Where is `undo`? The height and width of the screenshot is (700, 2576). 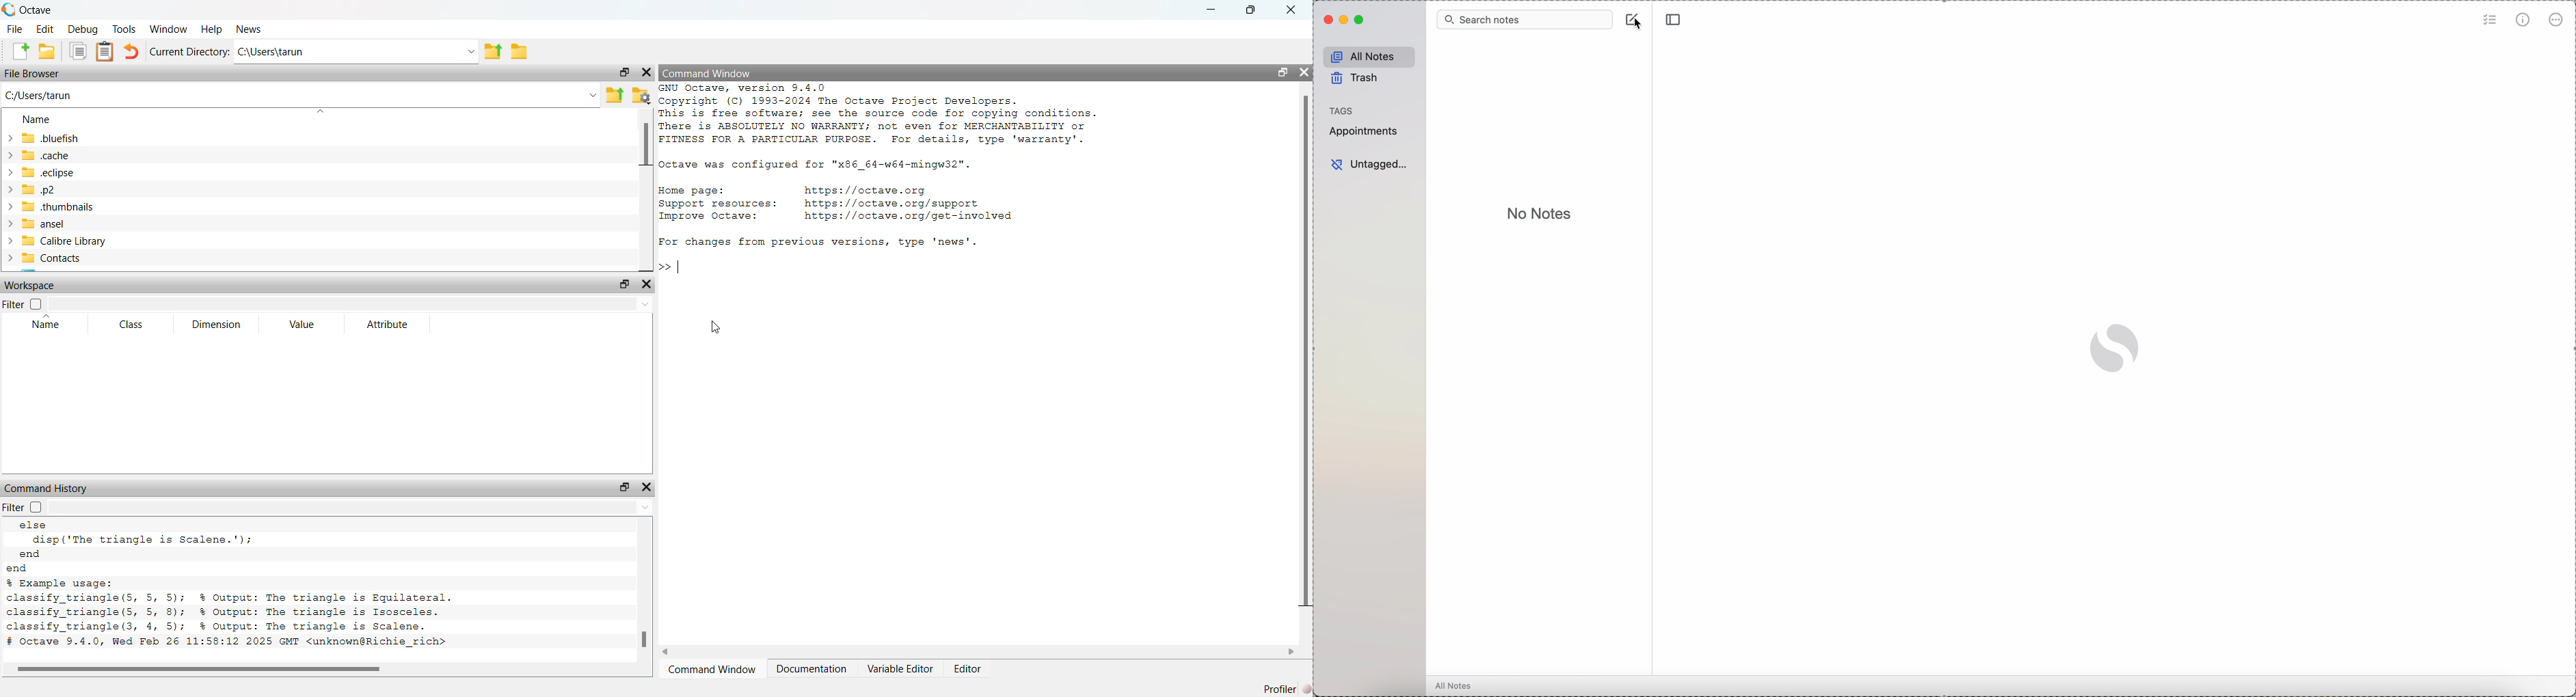
undo is located at coordinates (133, 51).